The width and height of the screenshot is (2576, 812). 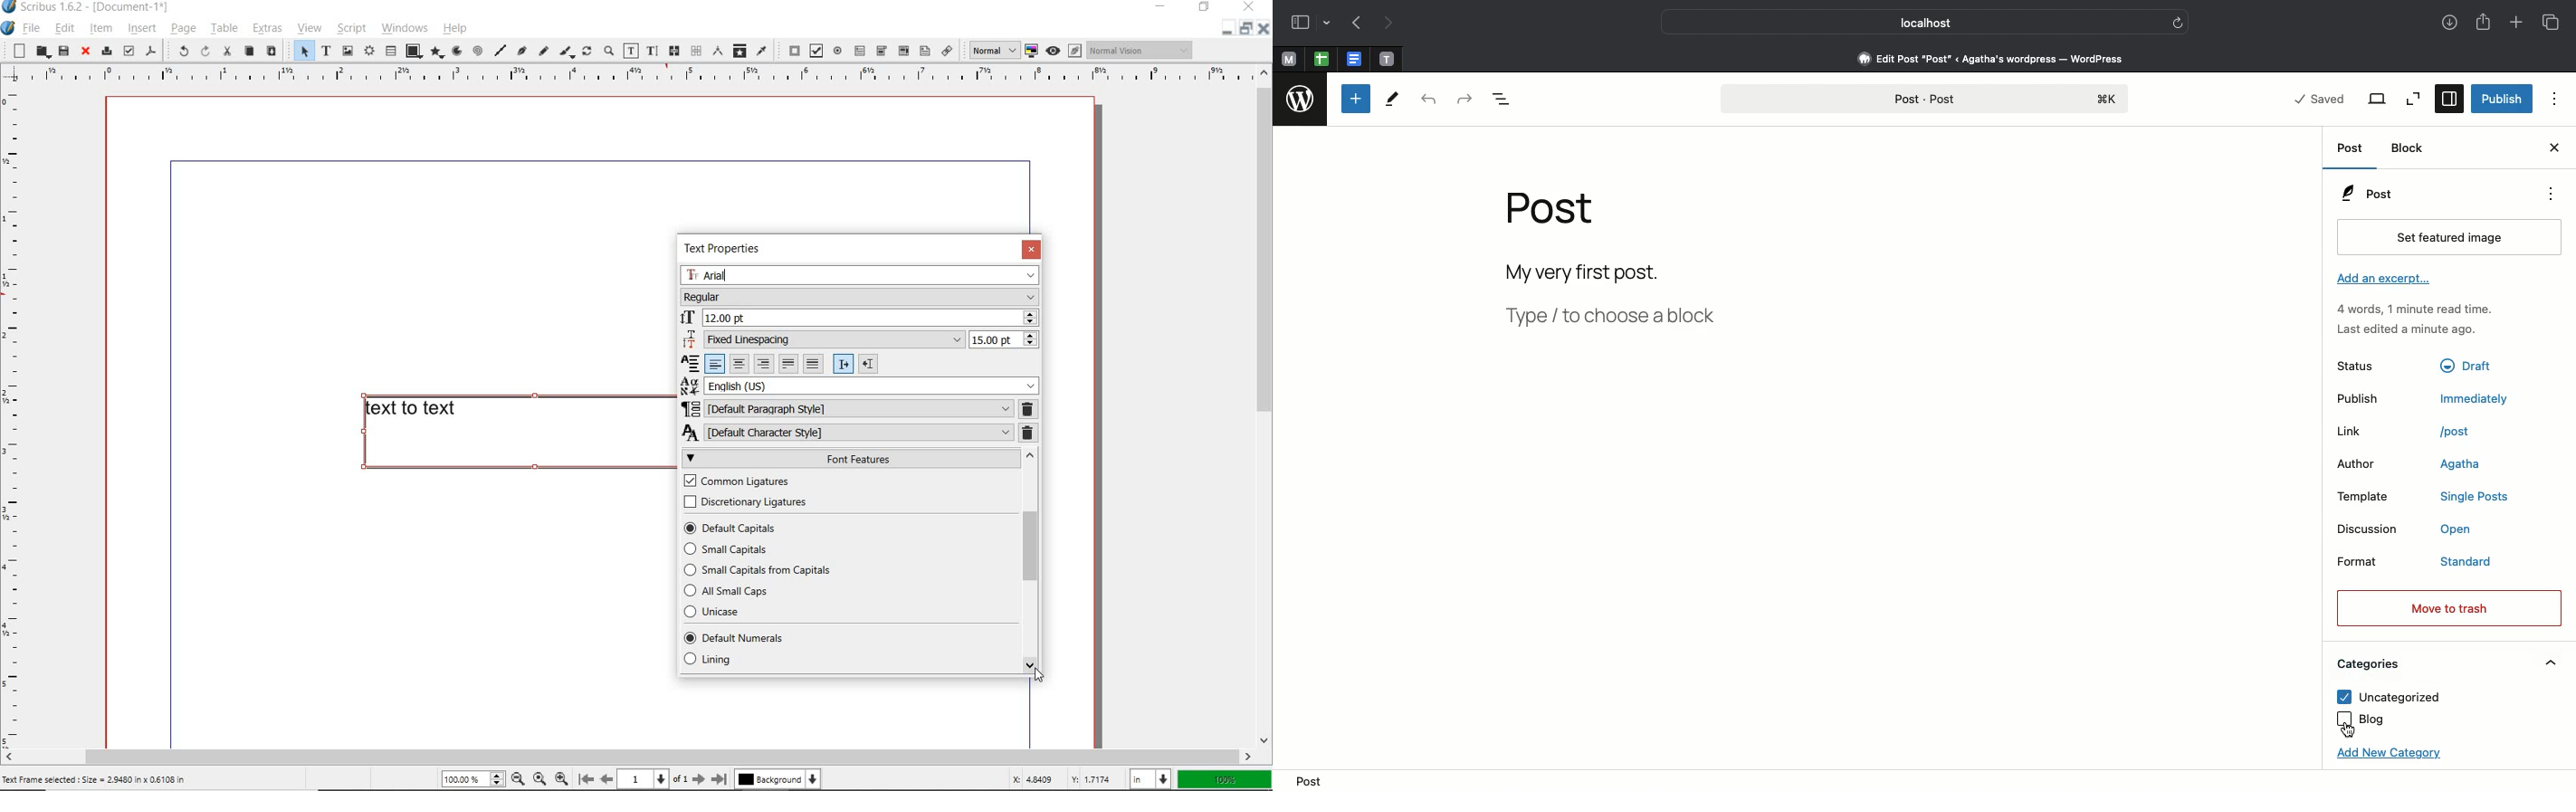 I want to click on Forced justified, so click(x=815, y=363).